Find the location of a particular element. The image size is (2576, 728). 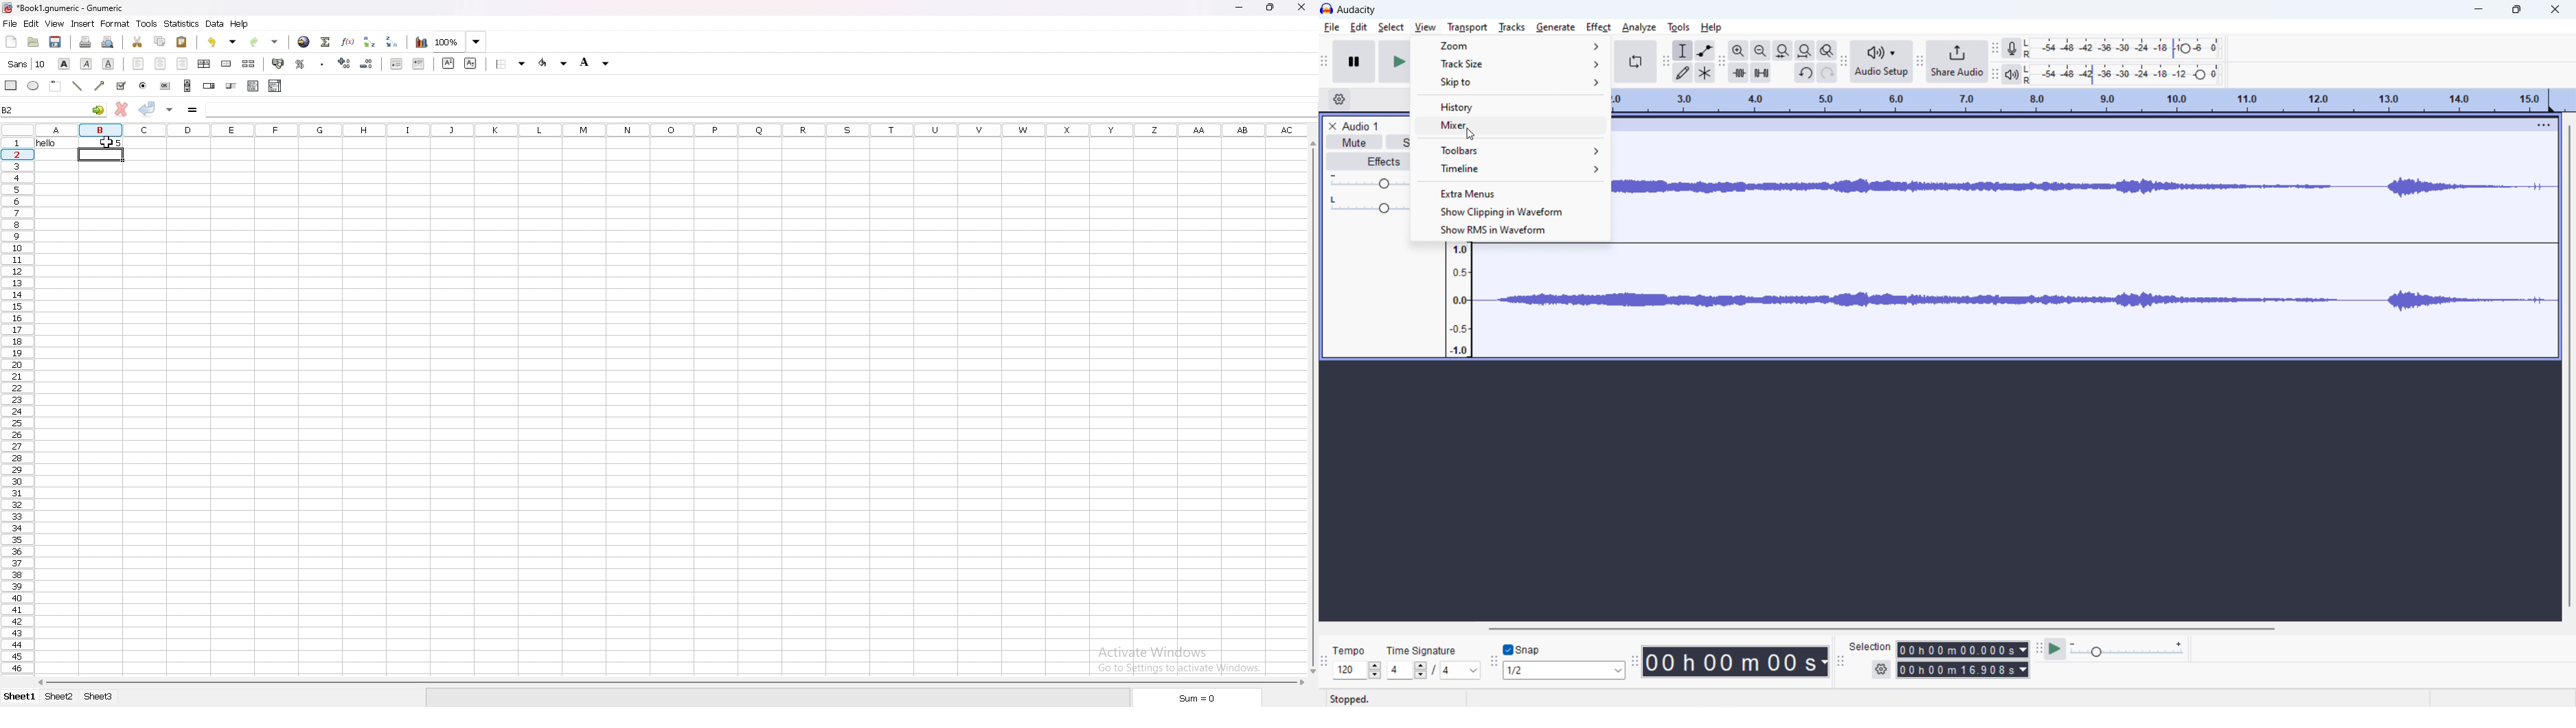

timeline settings is located at coordinates (1339, 100).